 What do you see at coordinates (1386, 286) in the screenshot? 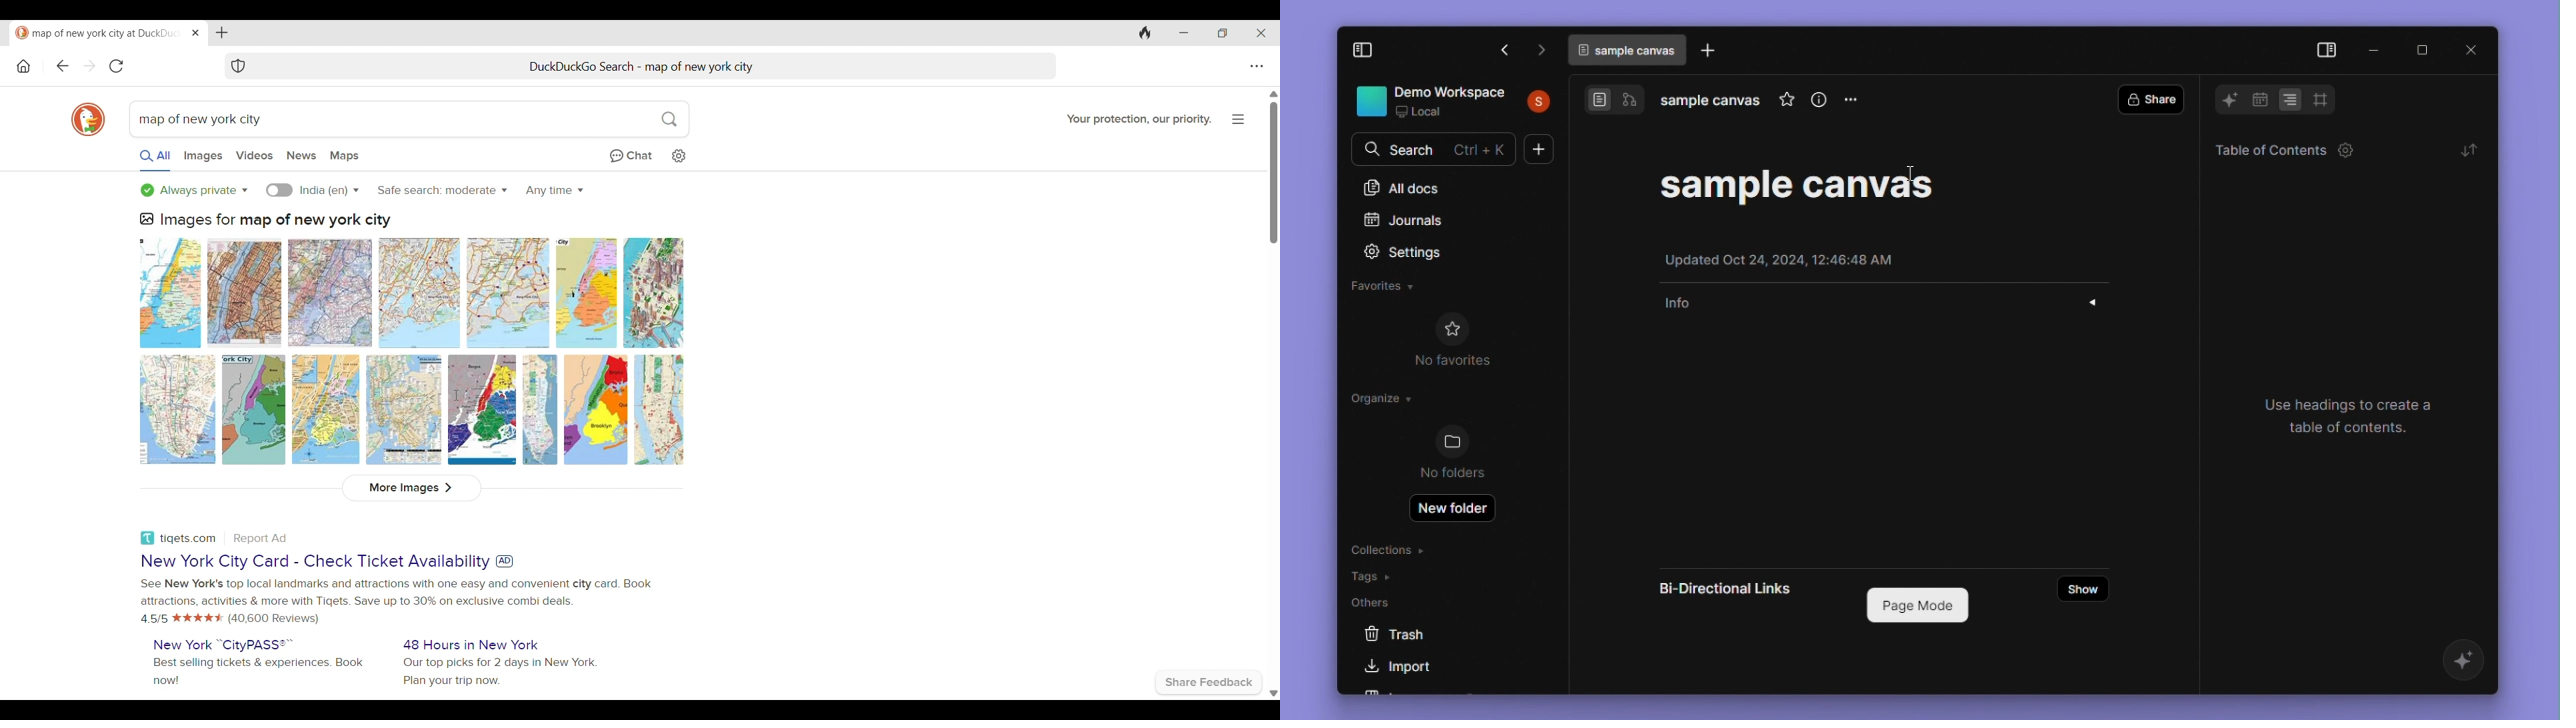
I see `Favourite` at bounding box center [1386, 286].